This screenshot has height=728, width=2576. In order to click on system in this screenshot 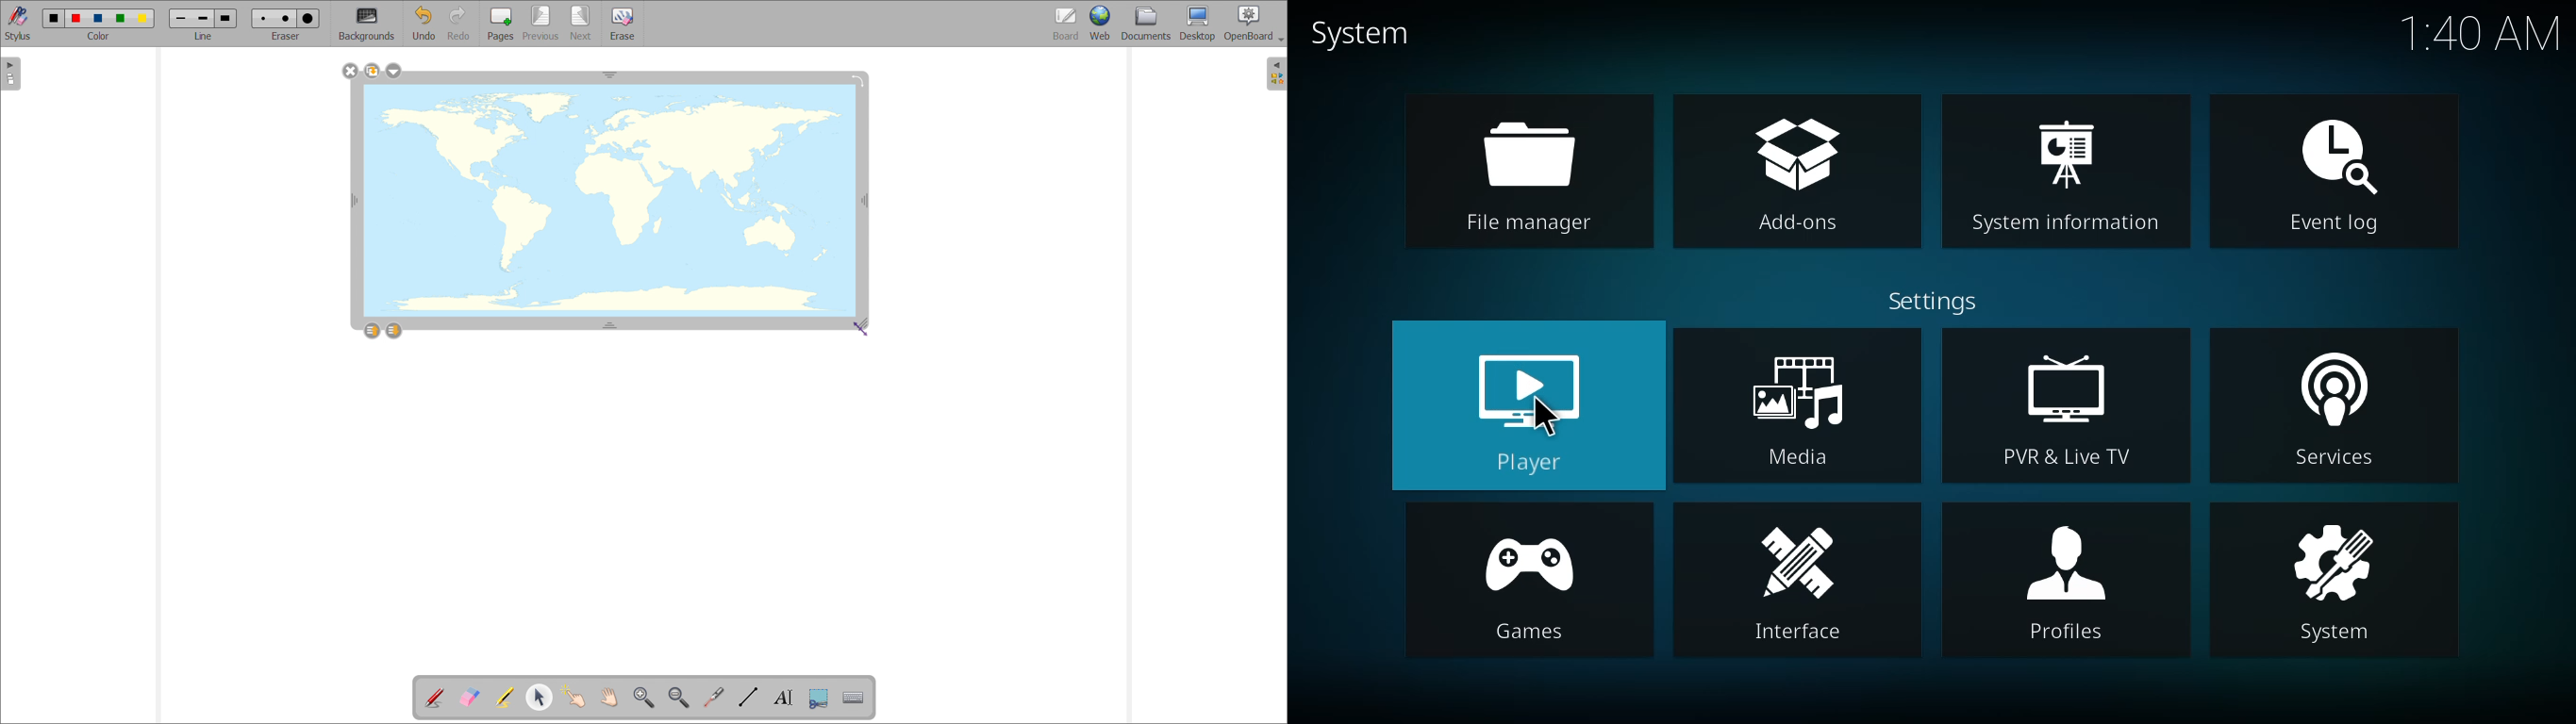, I will do `click(1364, 34)`.